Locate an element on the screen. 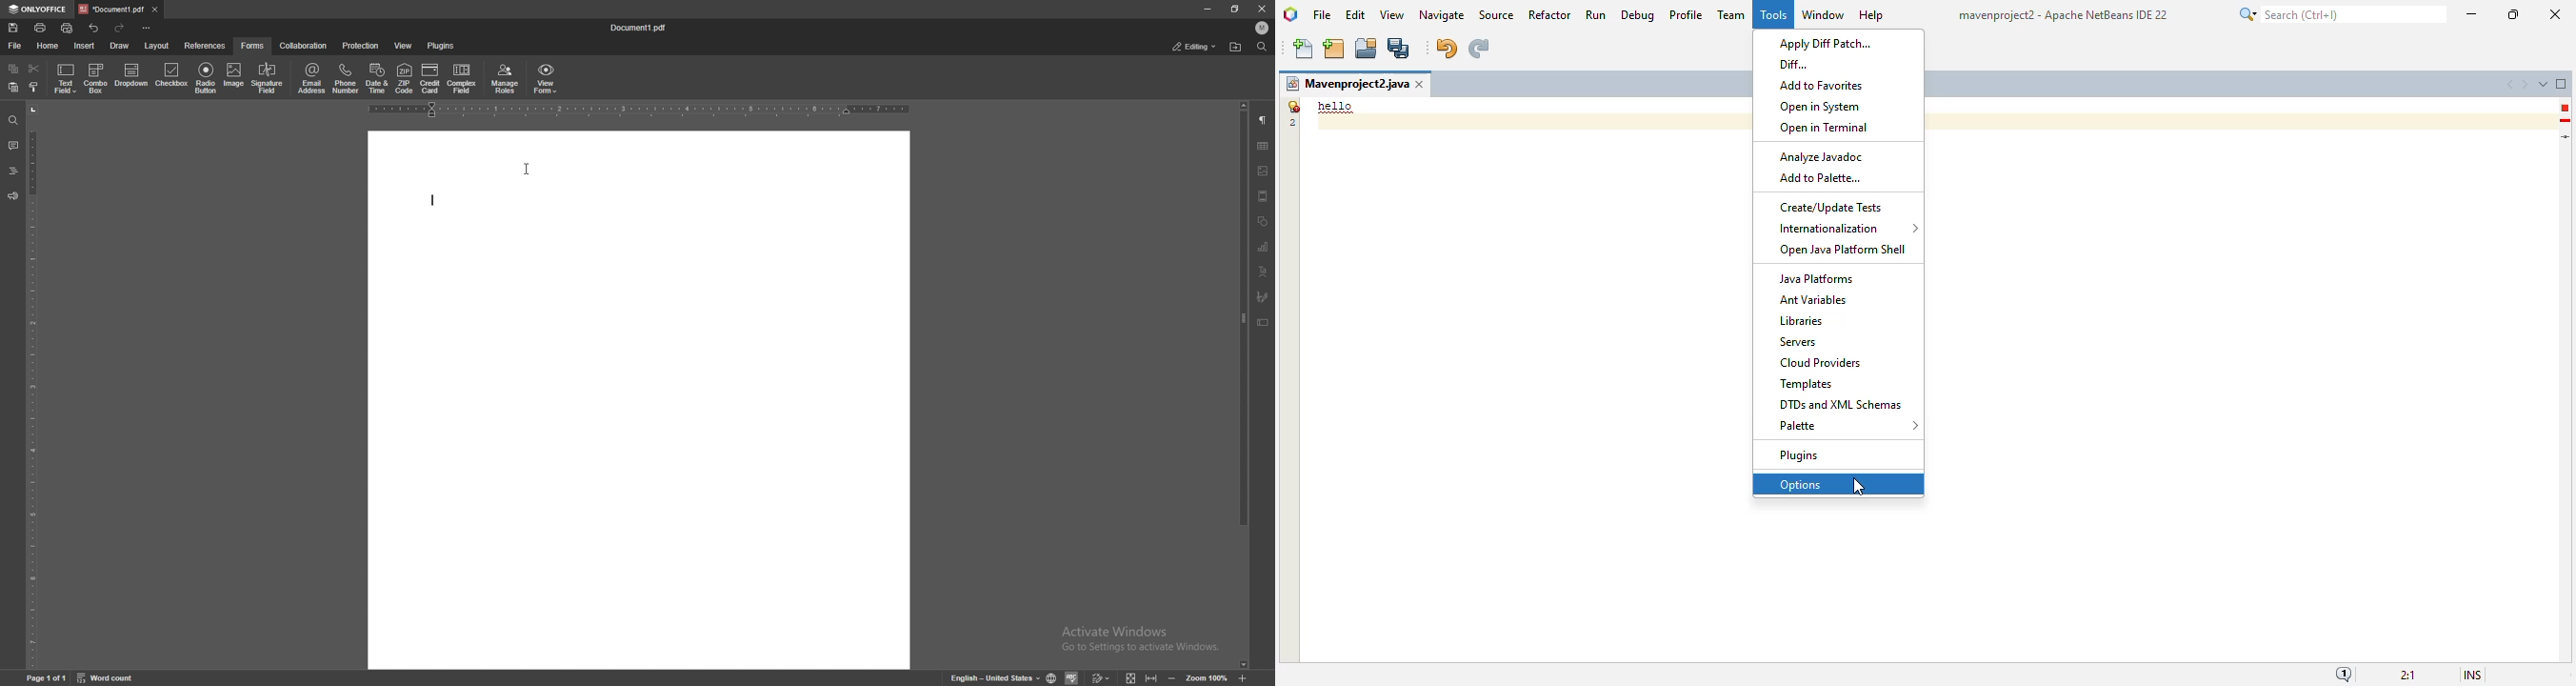 This screenshot has width=2576, height=700. help is located at coordinates (1872, 16).